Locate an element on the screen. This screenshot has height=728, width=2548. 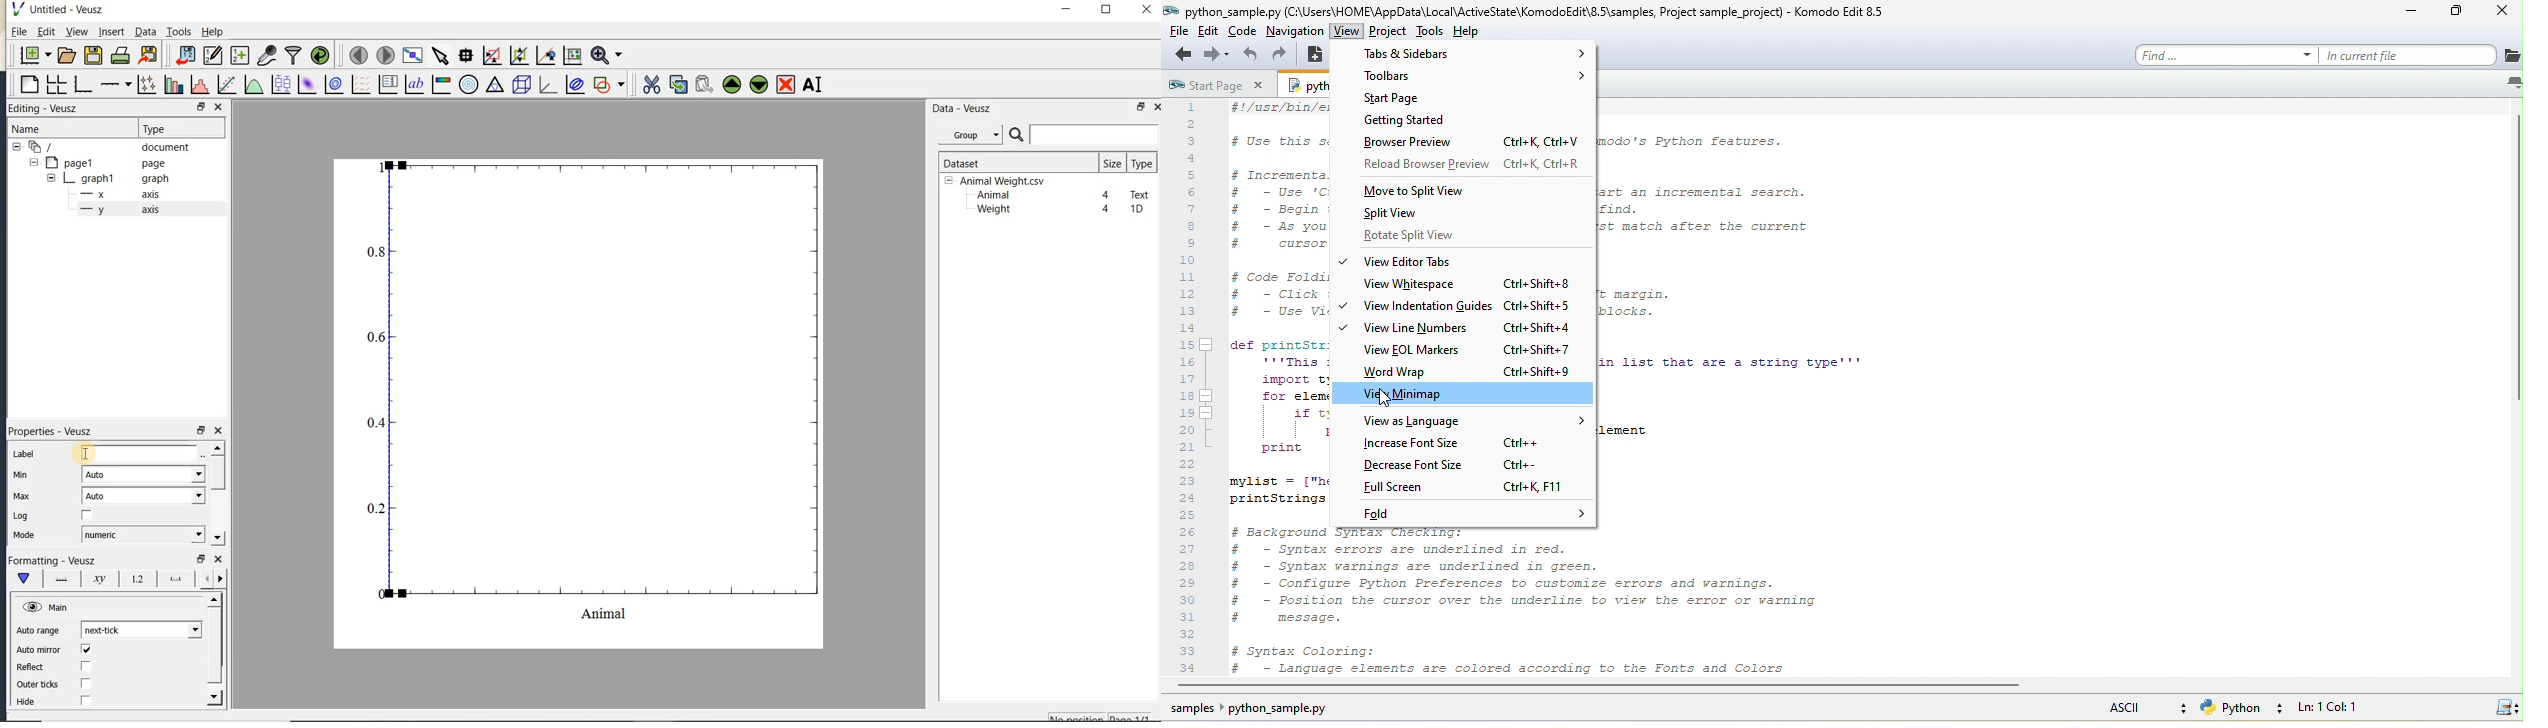
tab and sidebar is located at coordinates (1477, 57).